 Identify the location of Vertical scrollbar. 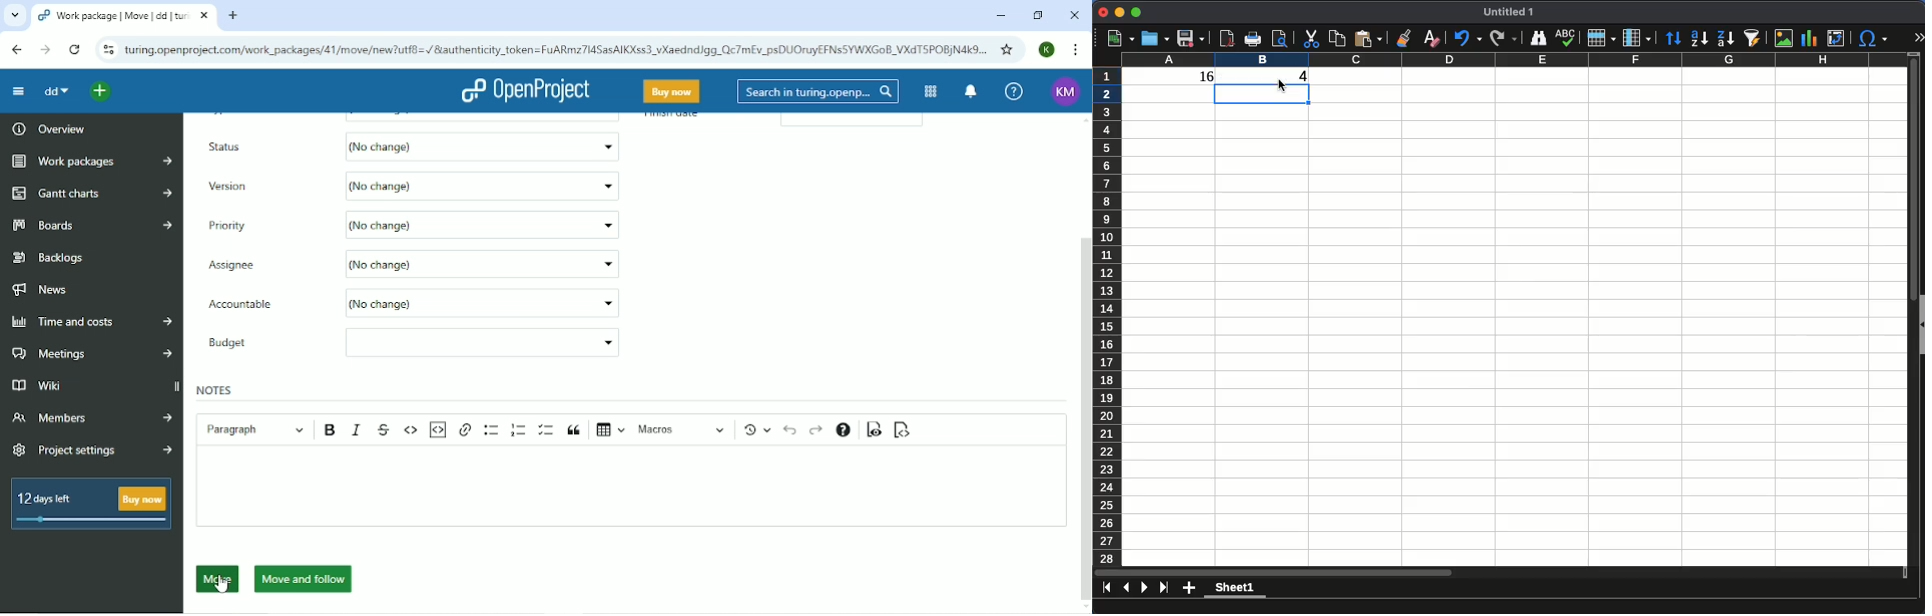
(1083, 307).